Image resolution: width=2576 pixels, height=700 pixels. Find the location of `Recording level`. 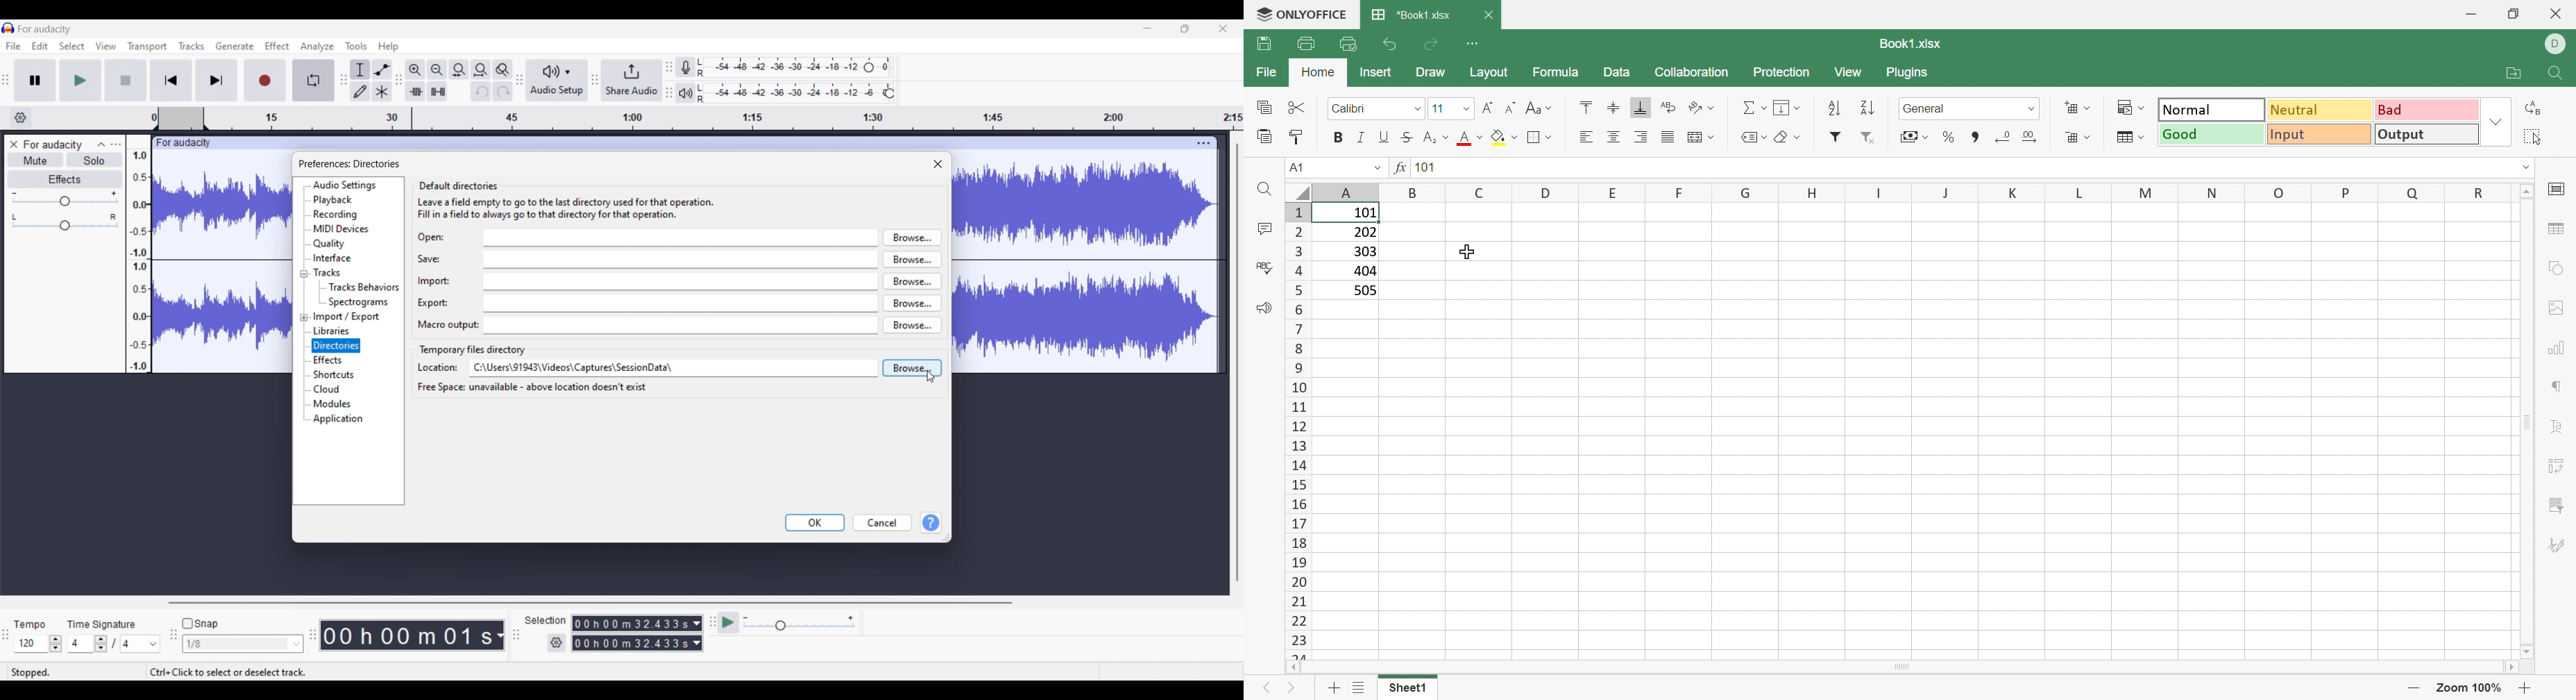

Recording level is located at coordinates (779, 67).